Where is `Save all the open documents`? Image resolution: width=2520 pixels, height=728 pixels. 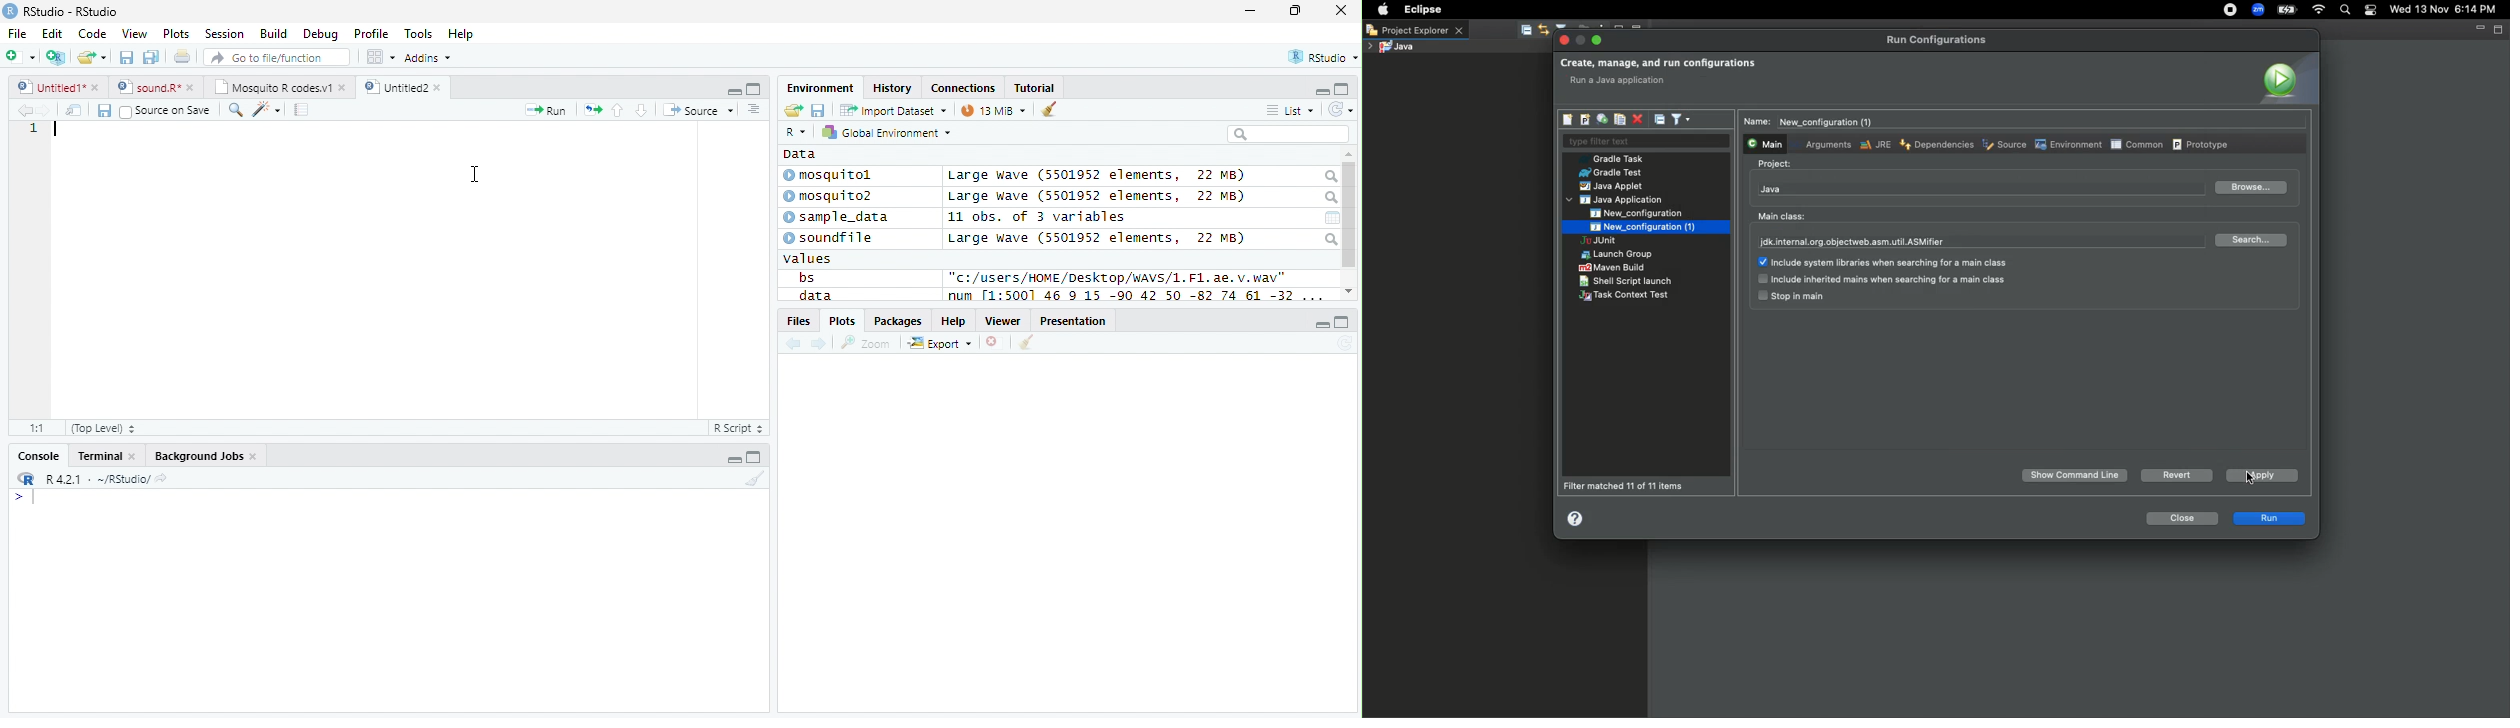 Save all the open documents is located at coordinates (151, 58).